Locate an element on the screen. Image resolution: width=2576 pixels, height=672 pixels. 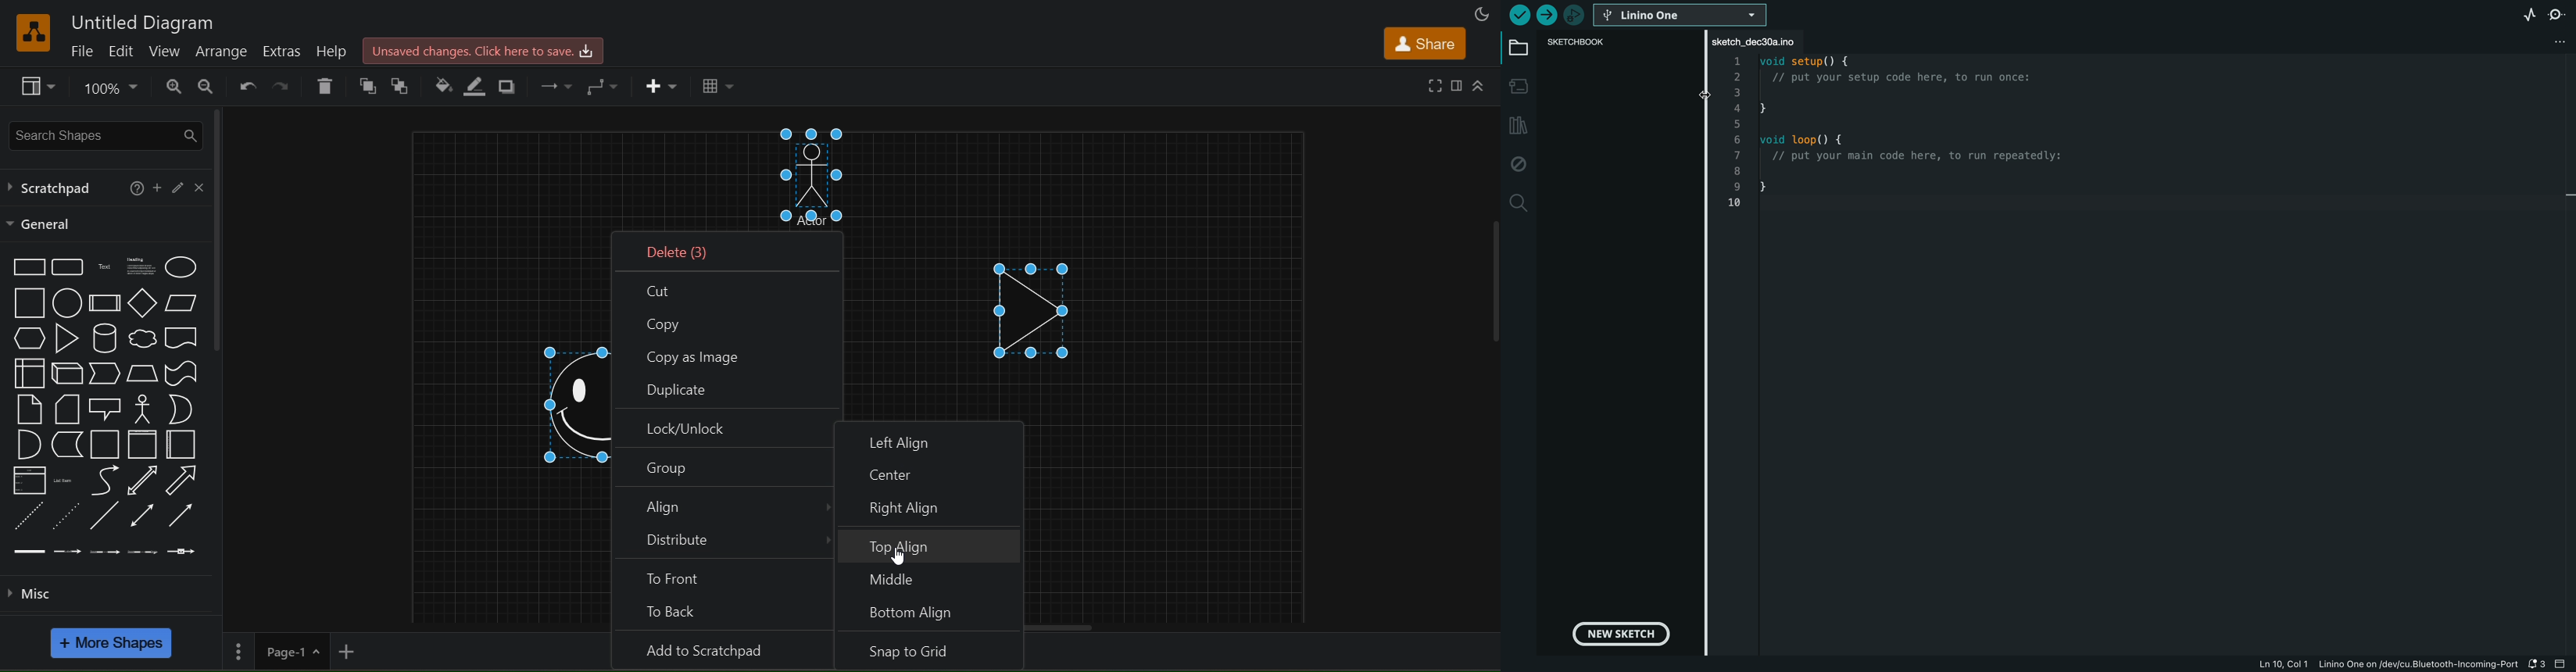
dotted line is located at coordinates (66, 517).